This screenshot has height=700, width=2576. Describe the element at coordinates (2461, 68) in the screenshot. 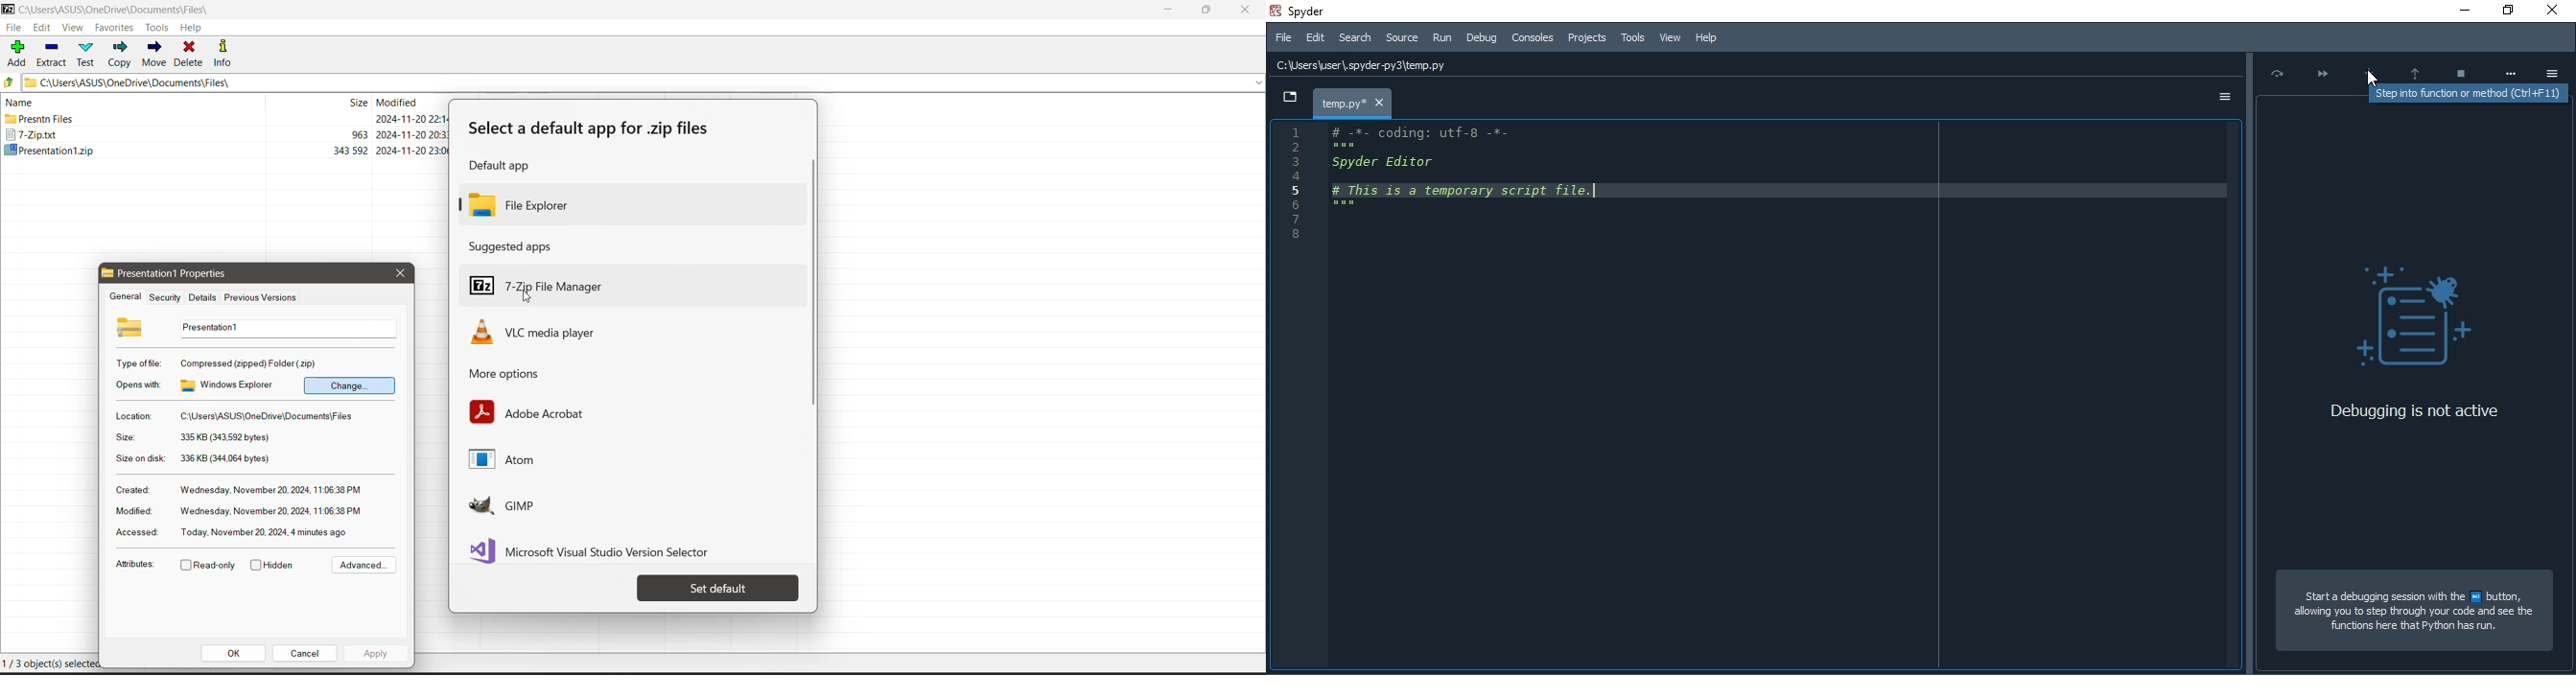

I see `Stop debugging` at that location.